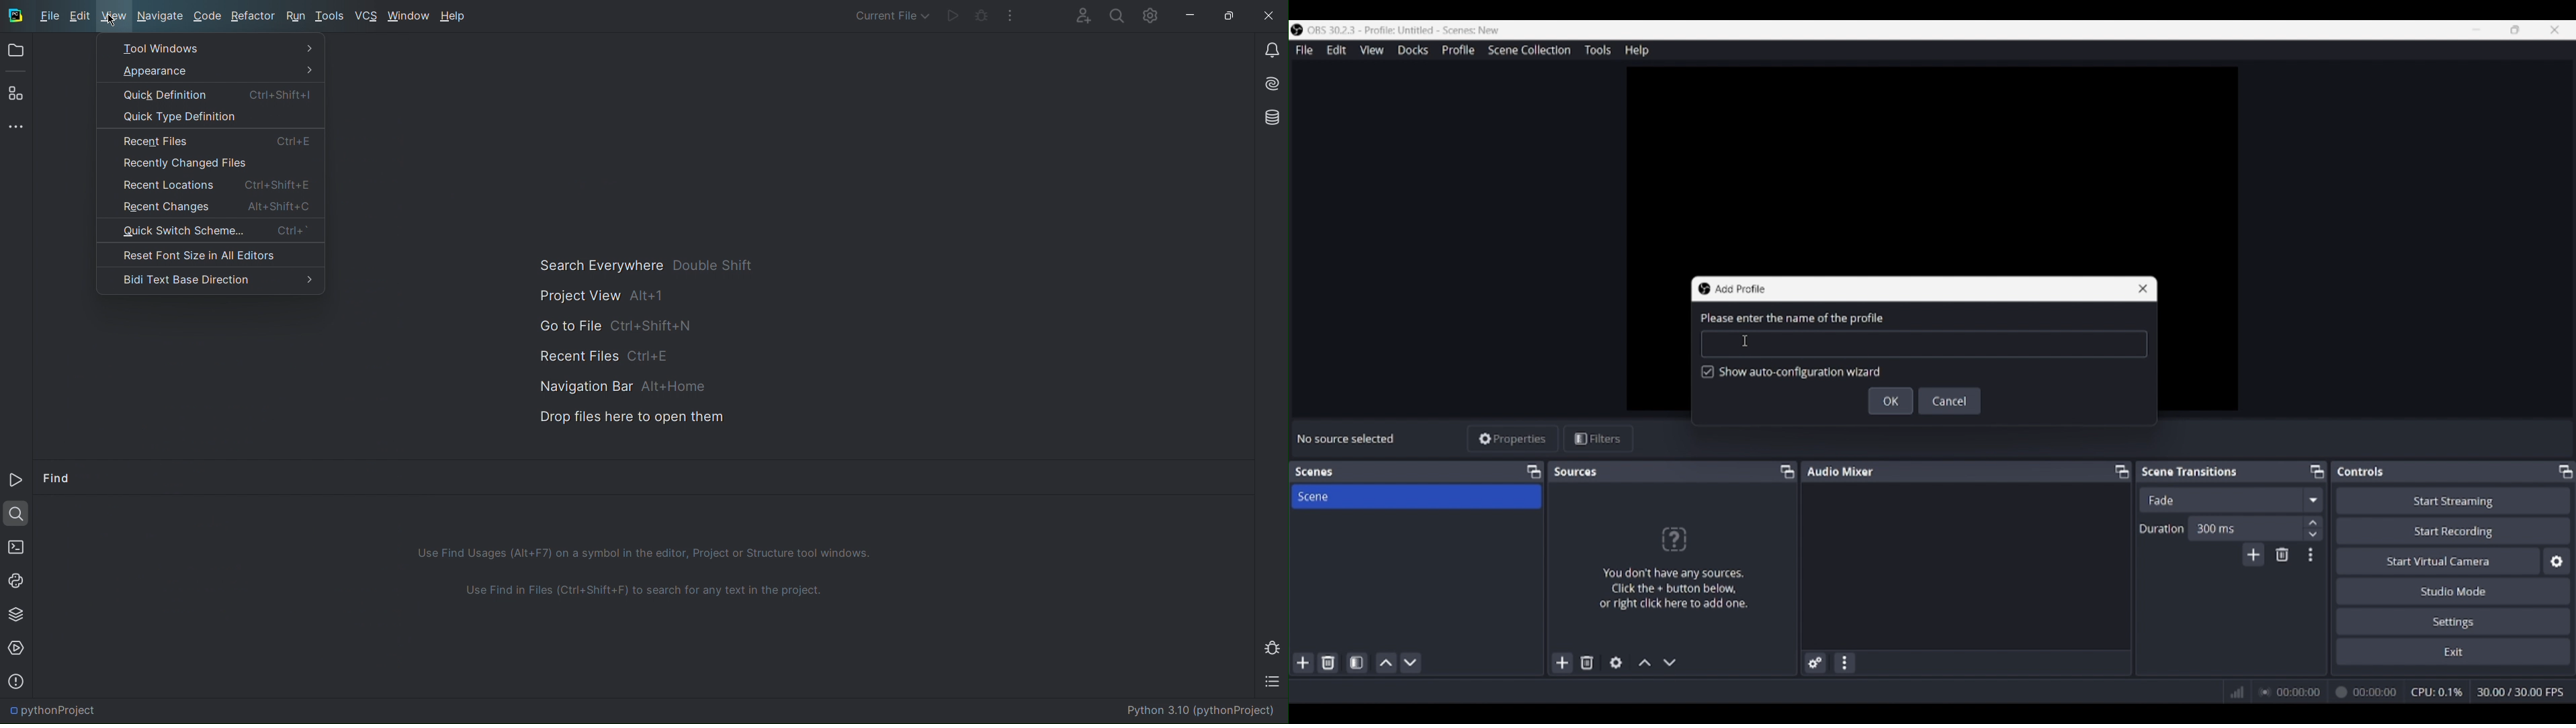 This screenshot has height=728, width=2576. What do you see at coordinates (1616, 663) in the screenshot?
I see `Open source properties` at bounding box center [1616, 663].